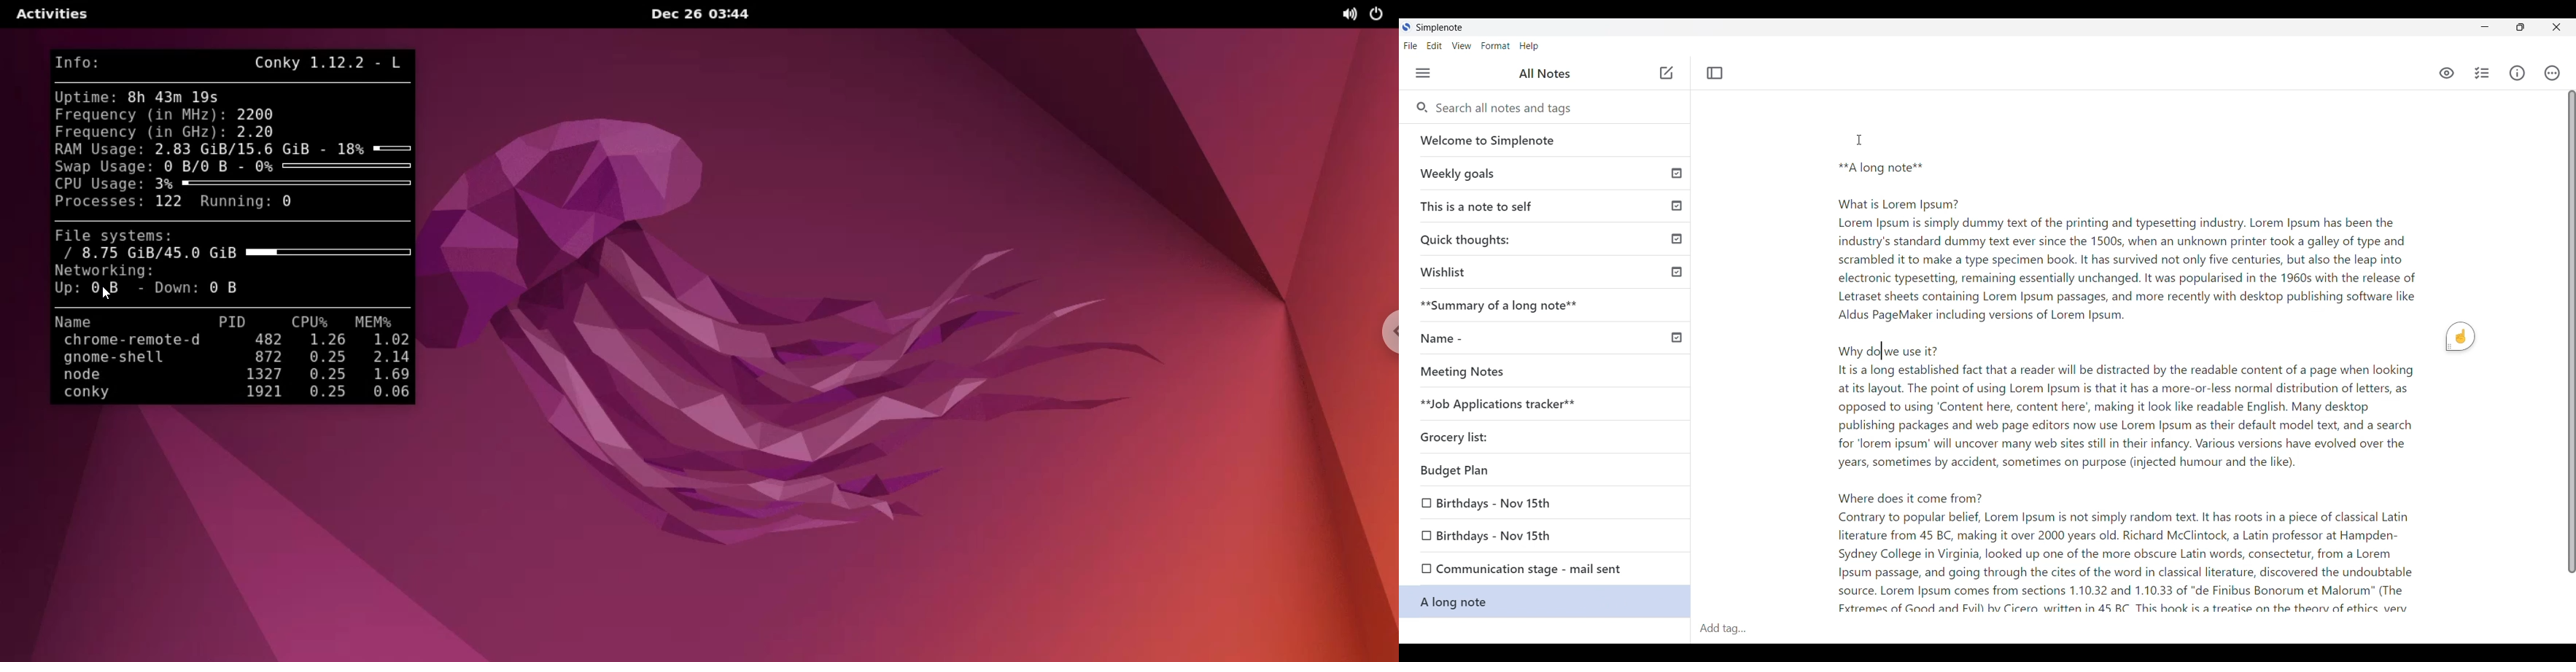 This screenshot has width=2576, height=672. I want to click on Help, so click(1529, 47).